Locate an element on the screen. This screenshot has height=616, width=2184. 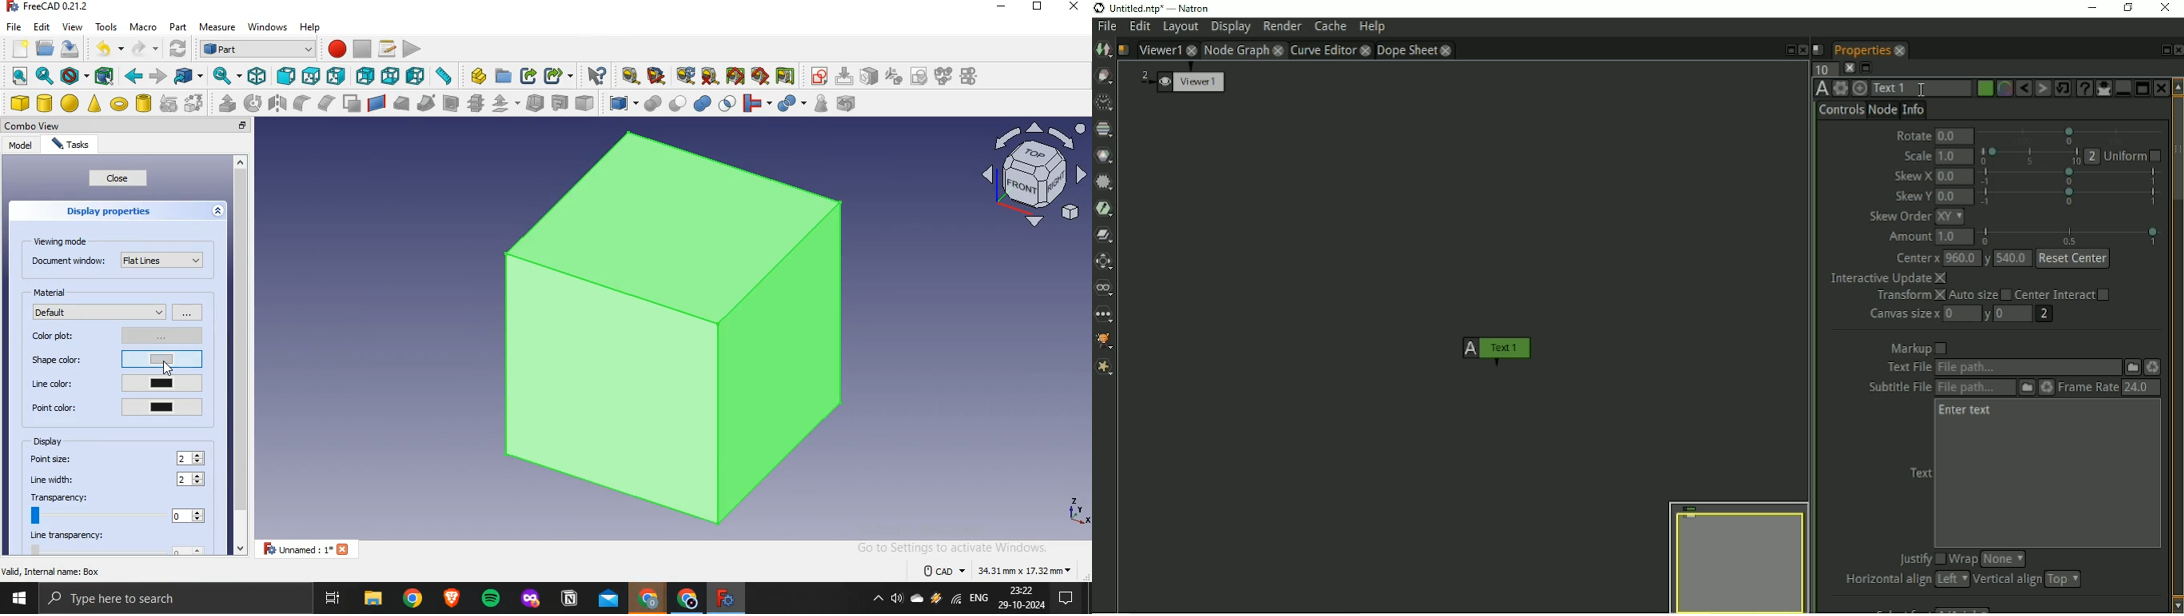
restore down is located at coordinates (1037, 8).